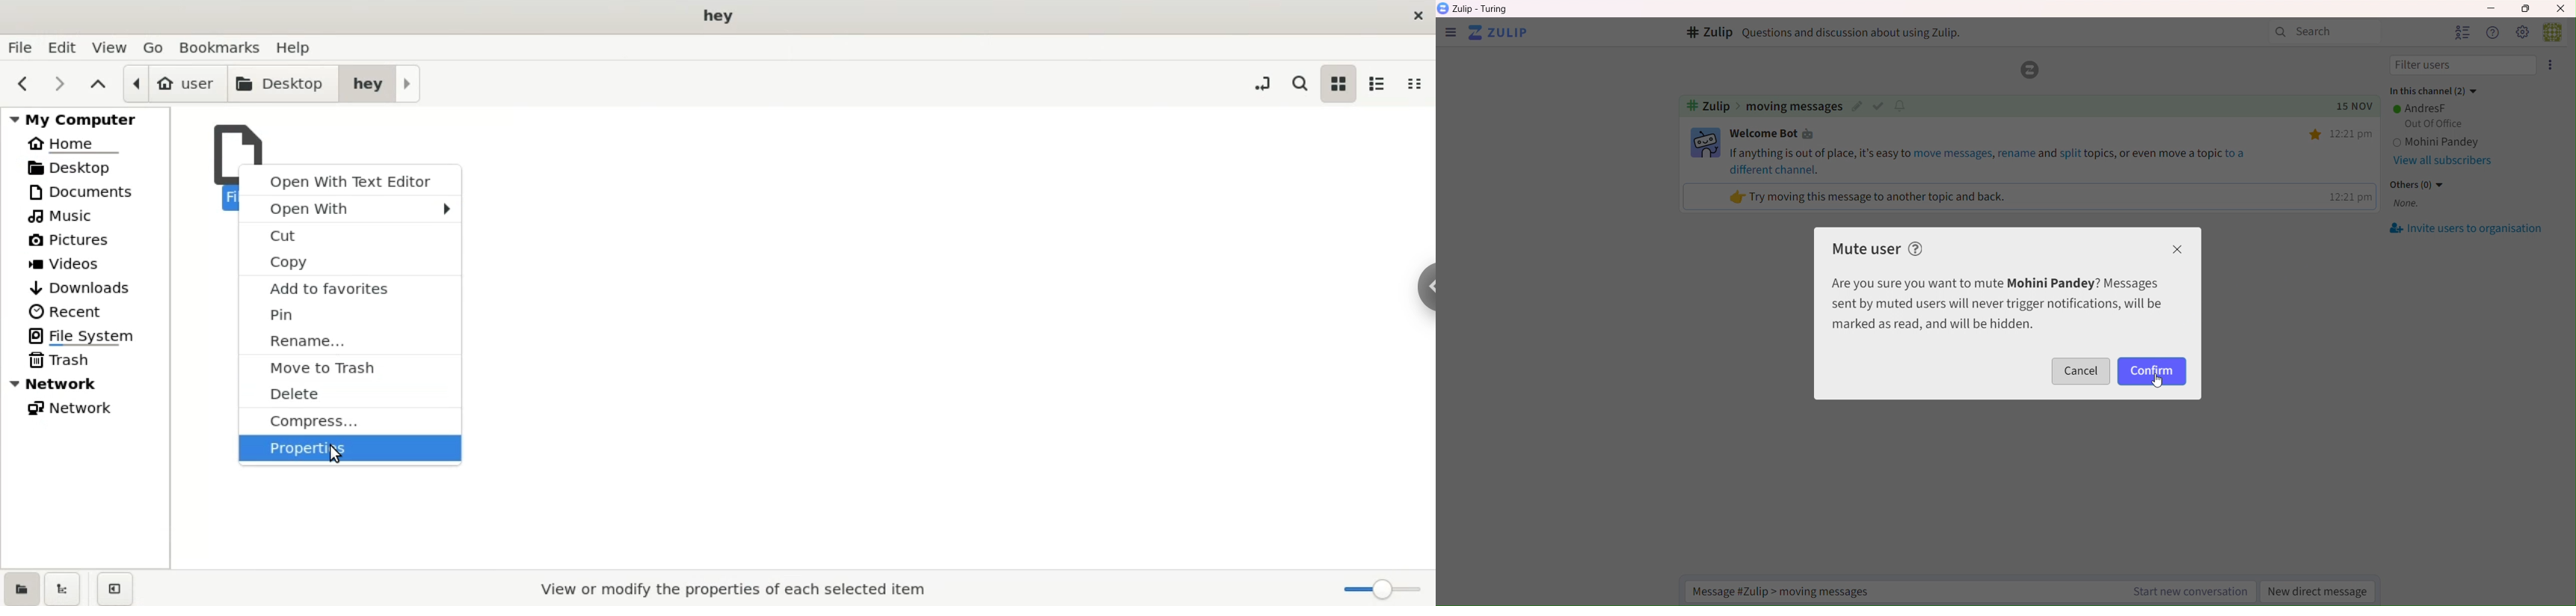 The height and width of the screenshot is (616, 2576). I want to click on sidebar, so click(1418, 290).